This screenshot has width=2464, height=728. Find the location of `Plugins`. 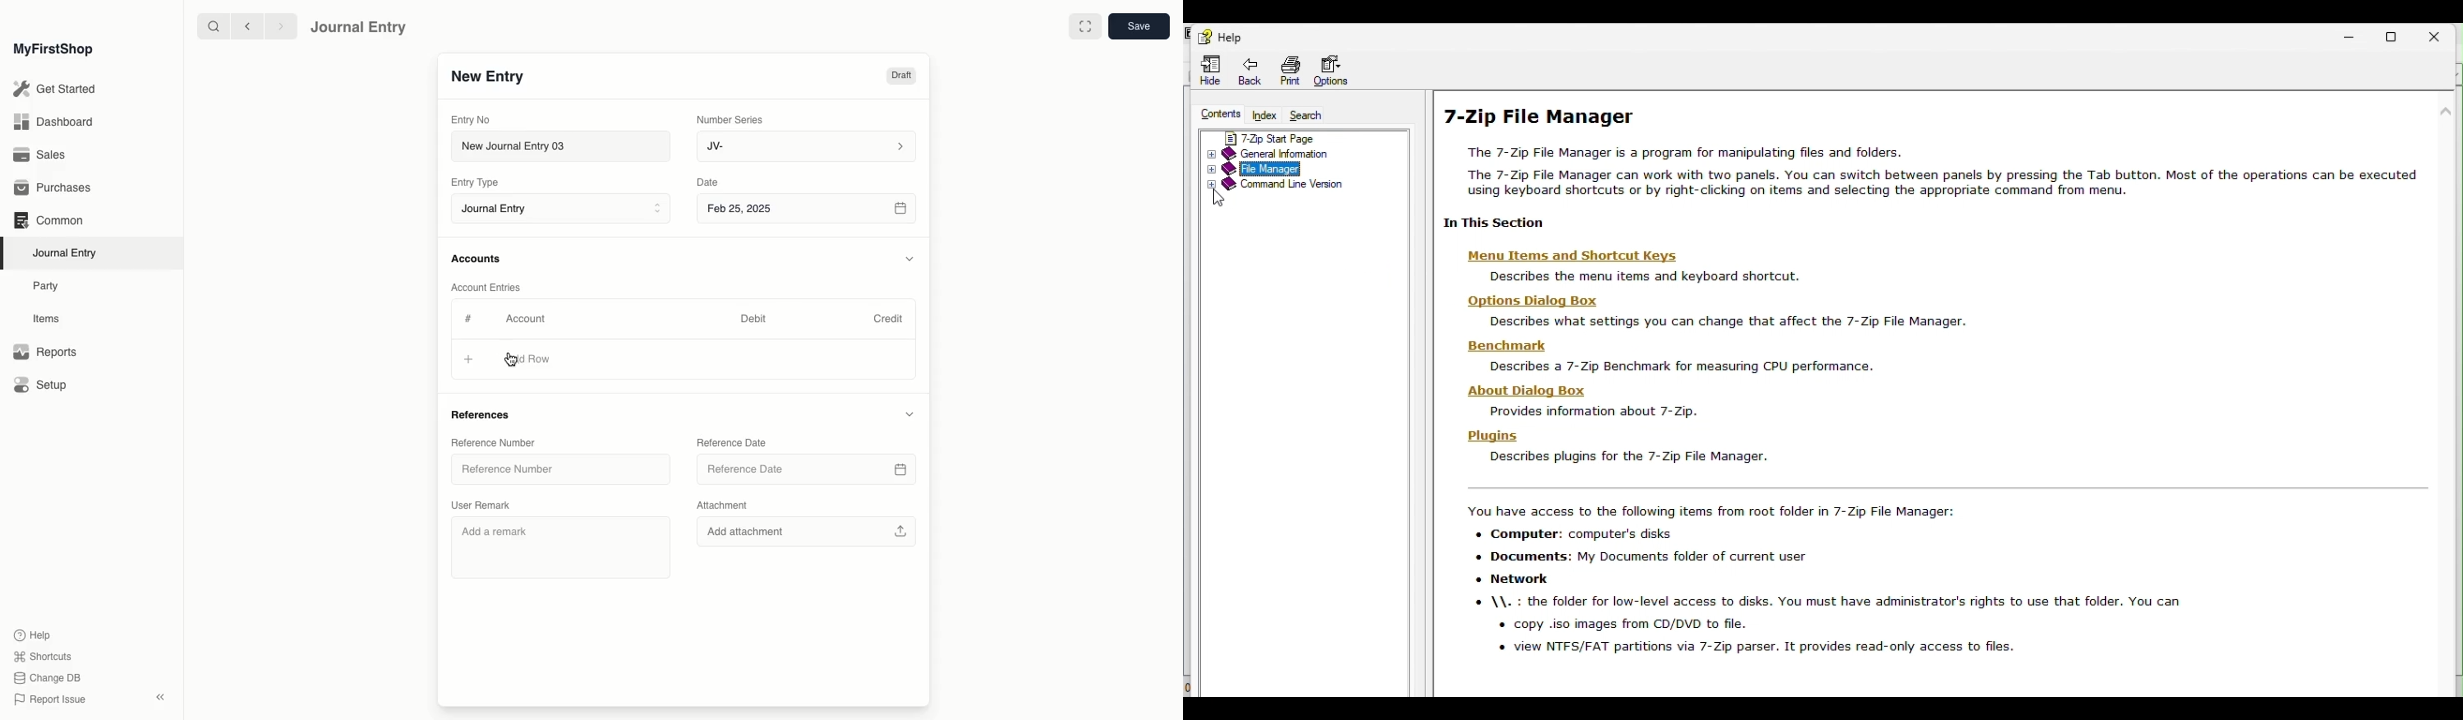

Plugins is located at coordinates (1497, 438).